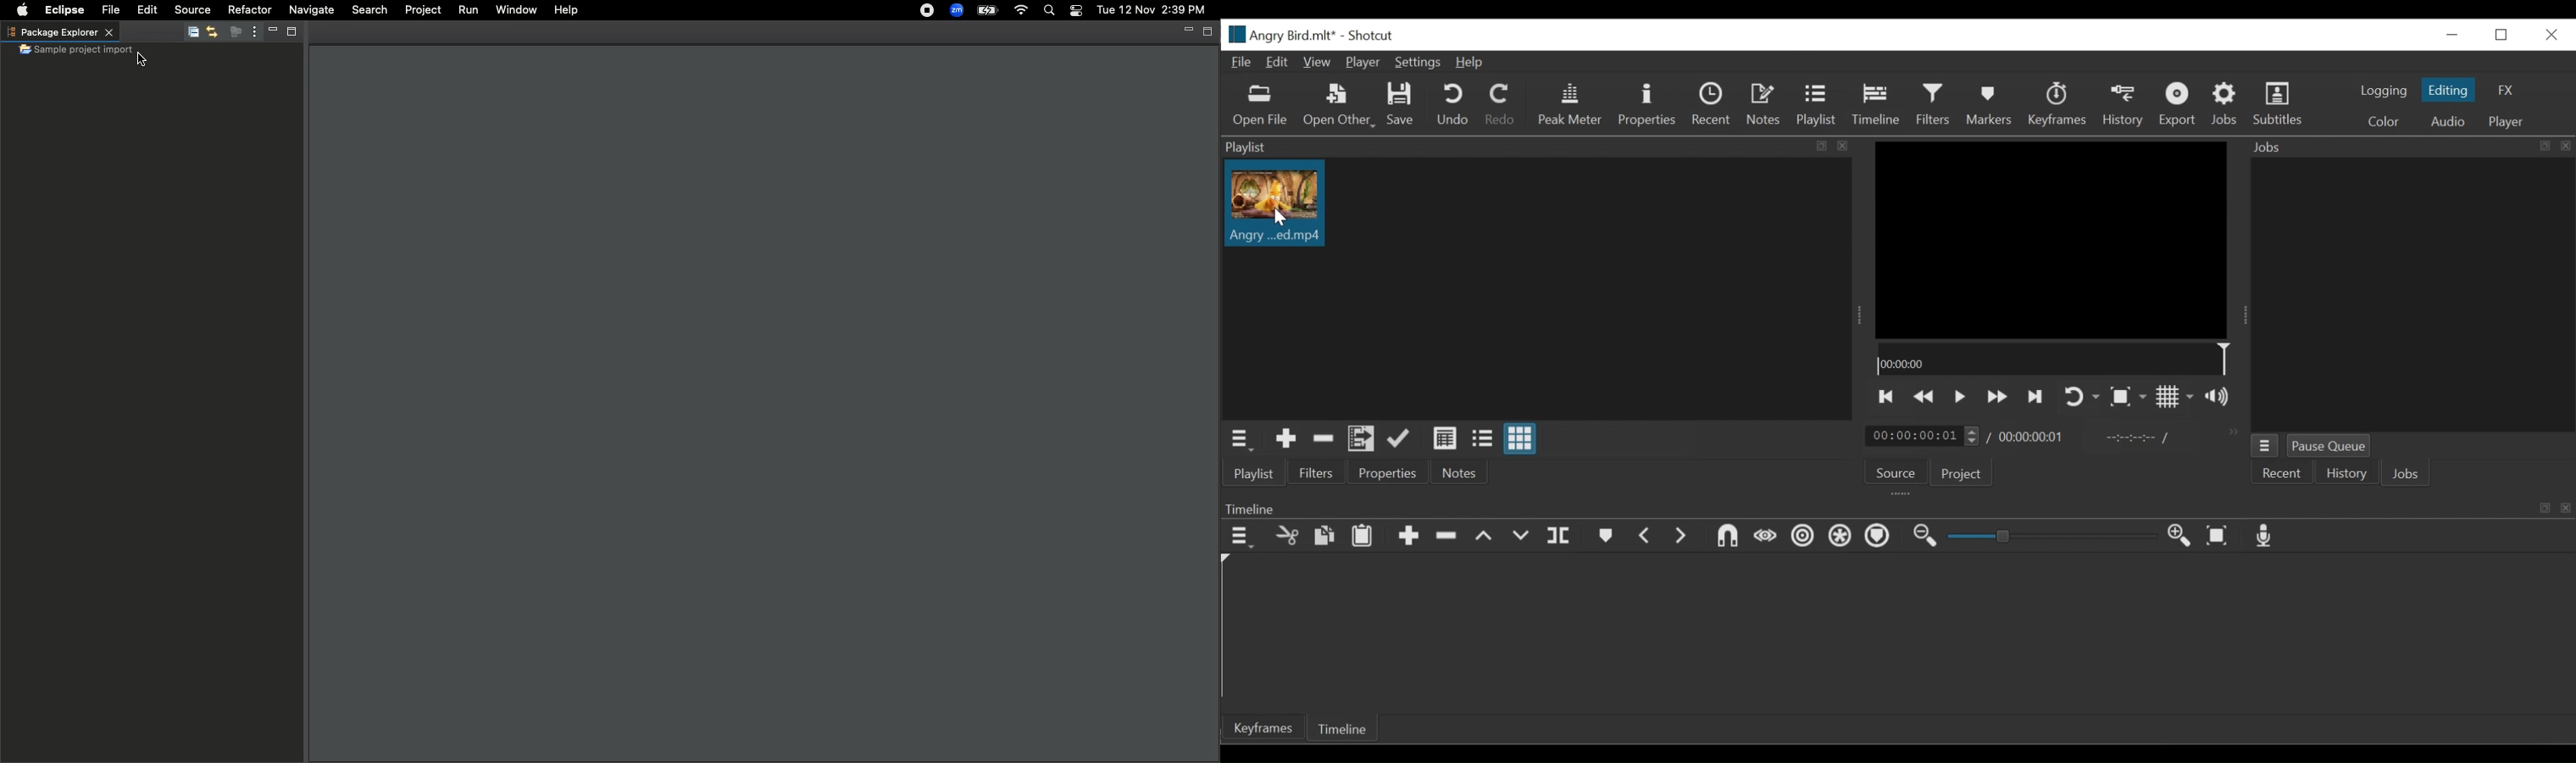  What do you see at coordinates (191, 9) in the screenshot?
I see `Source` at bounding box center [191, 9].